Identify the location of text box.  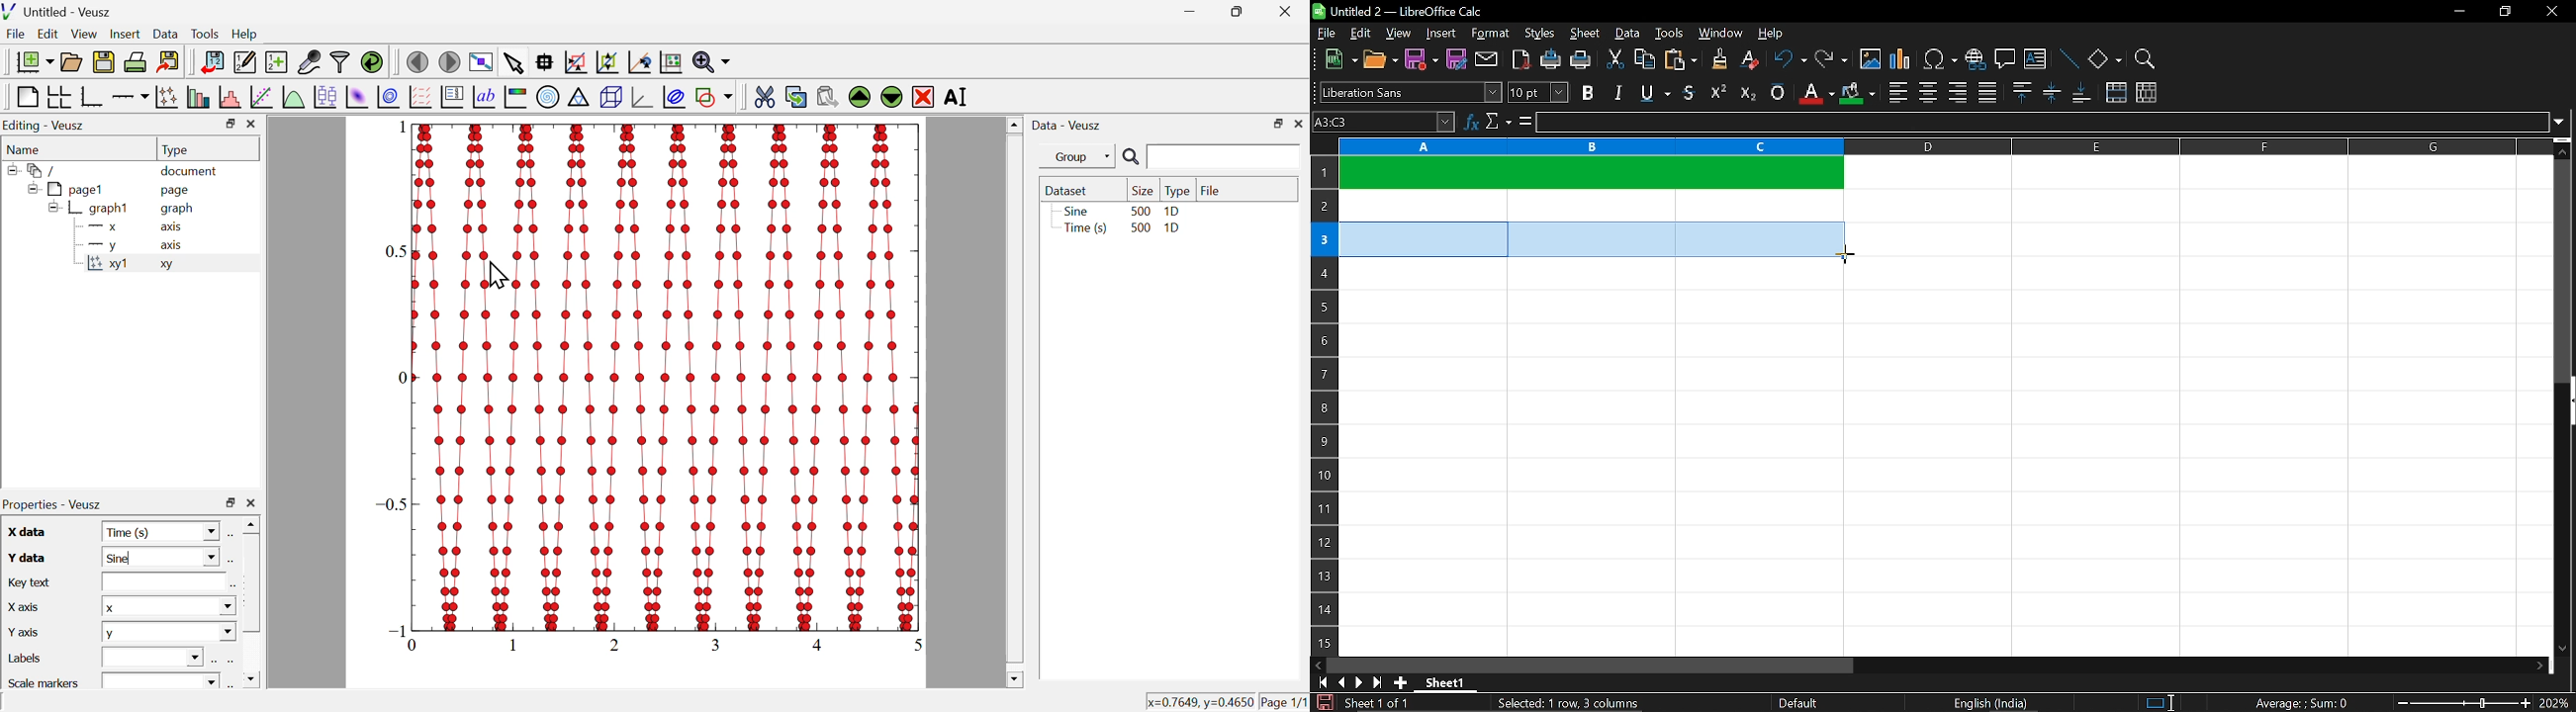
(162, 582).